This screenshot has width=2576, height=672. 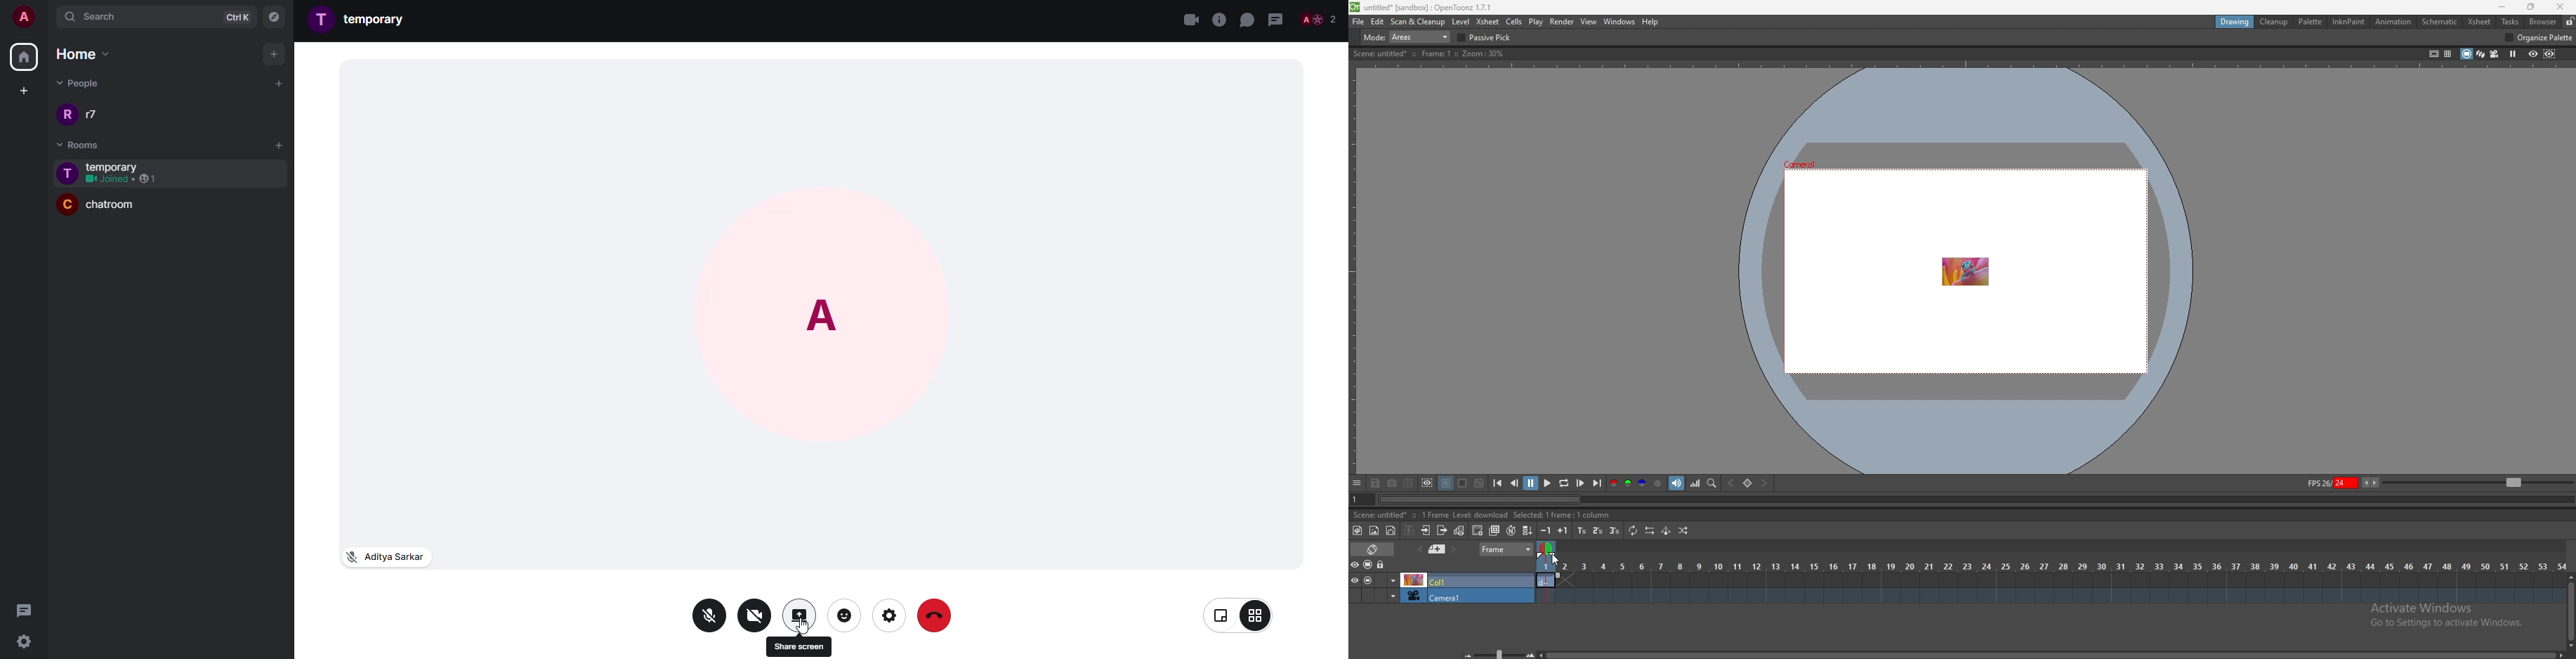 I want to click on set key, so click(x=1749, y=482).